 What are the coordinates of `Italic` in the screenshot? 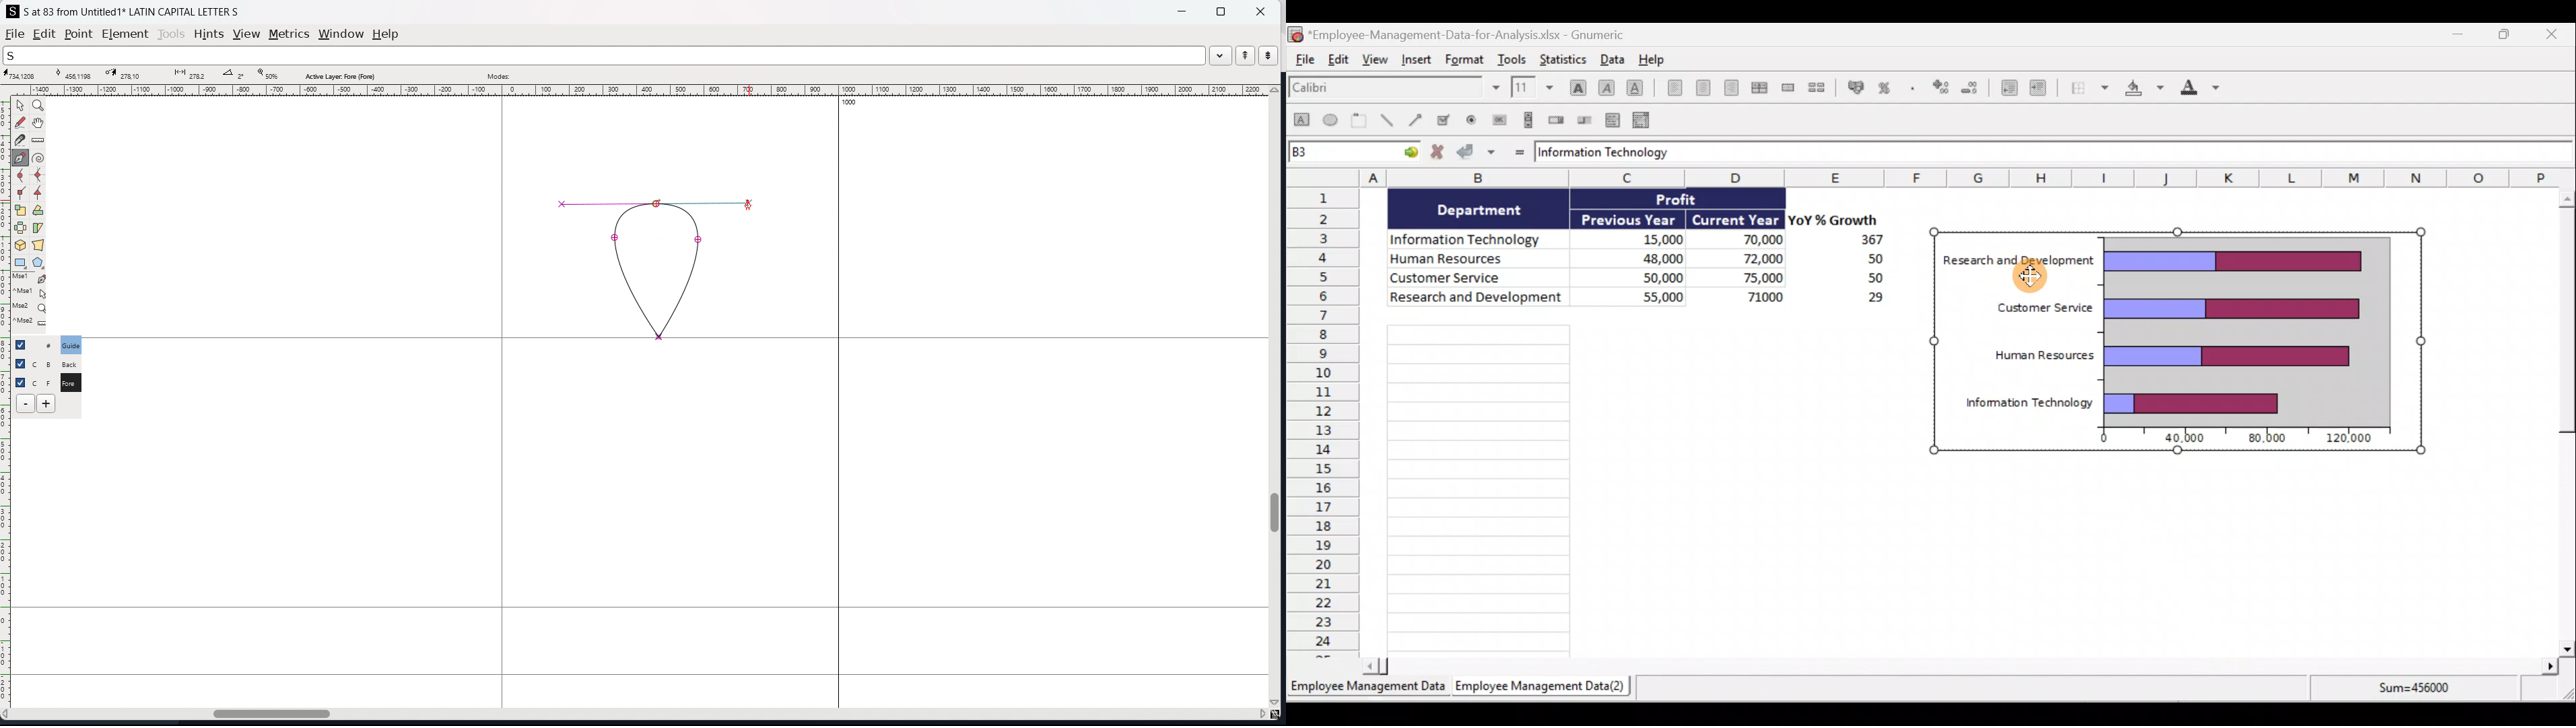 It's located at (1607, 86).